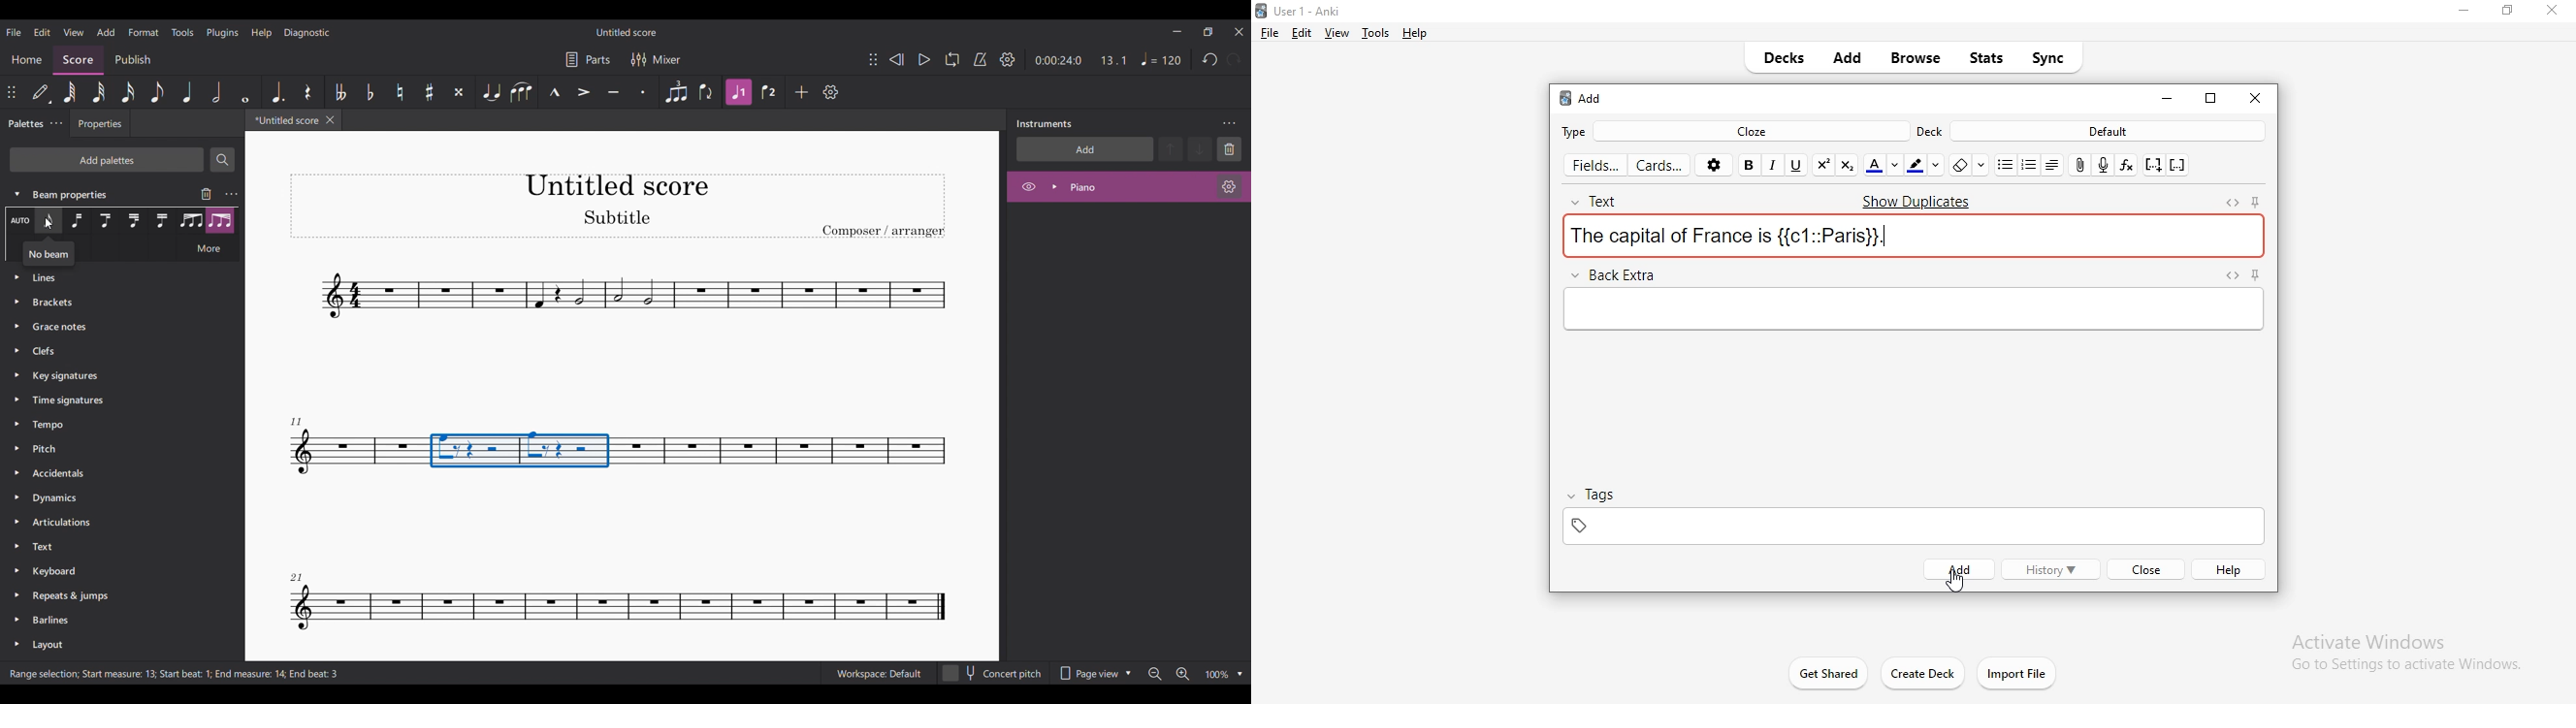 This screenshot has height=728, width=2576. I want to click on Dynamics, so click(109, 498).